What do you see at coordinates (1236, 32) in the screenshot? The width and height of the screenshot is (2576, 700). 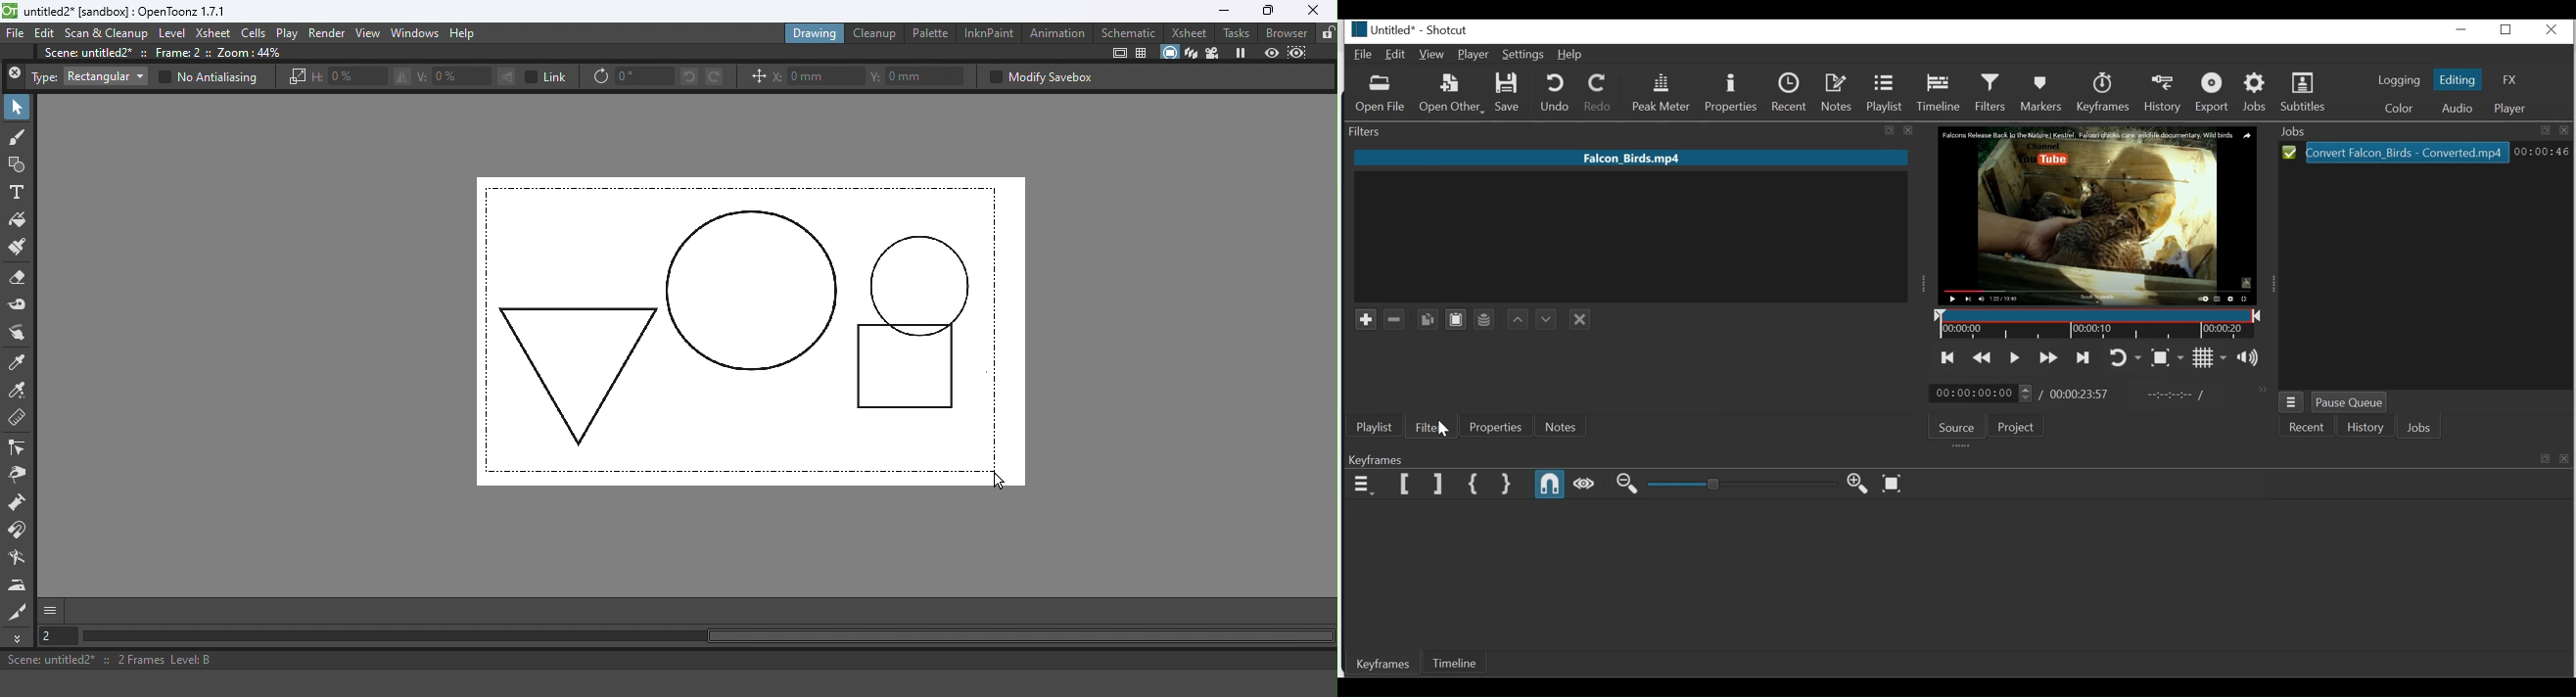 I see `Tasks` at bounding box center [1236, 32].